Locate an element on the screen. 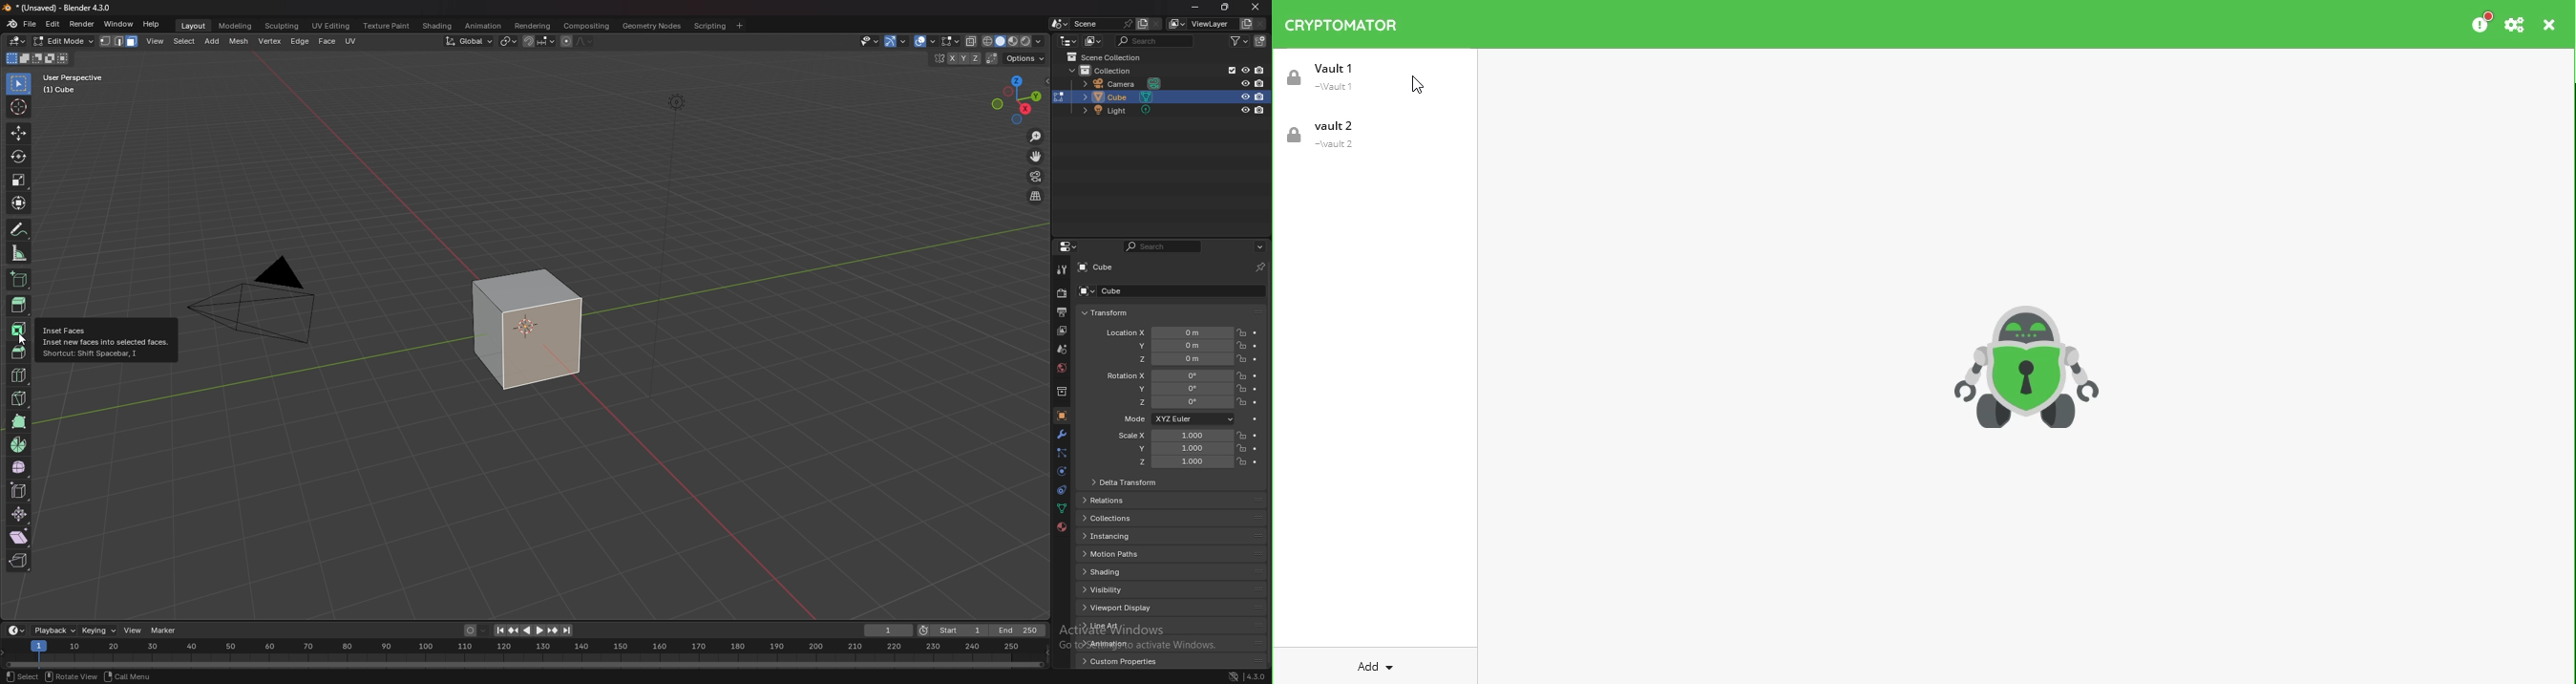 Image resolution: width=2576 pixels, height=700 pixels. modifier is located at coordinates (1063, 434).